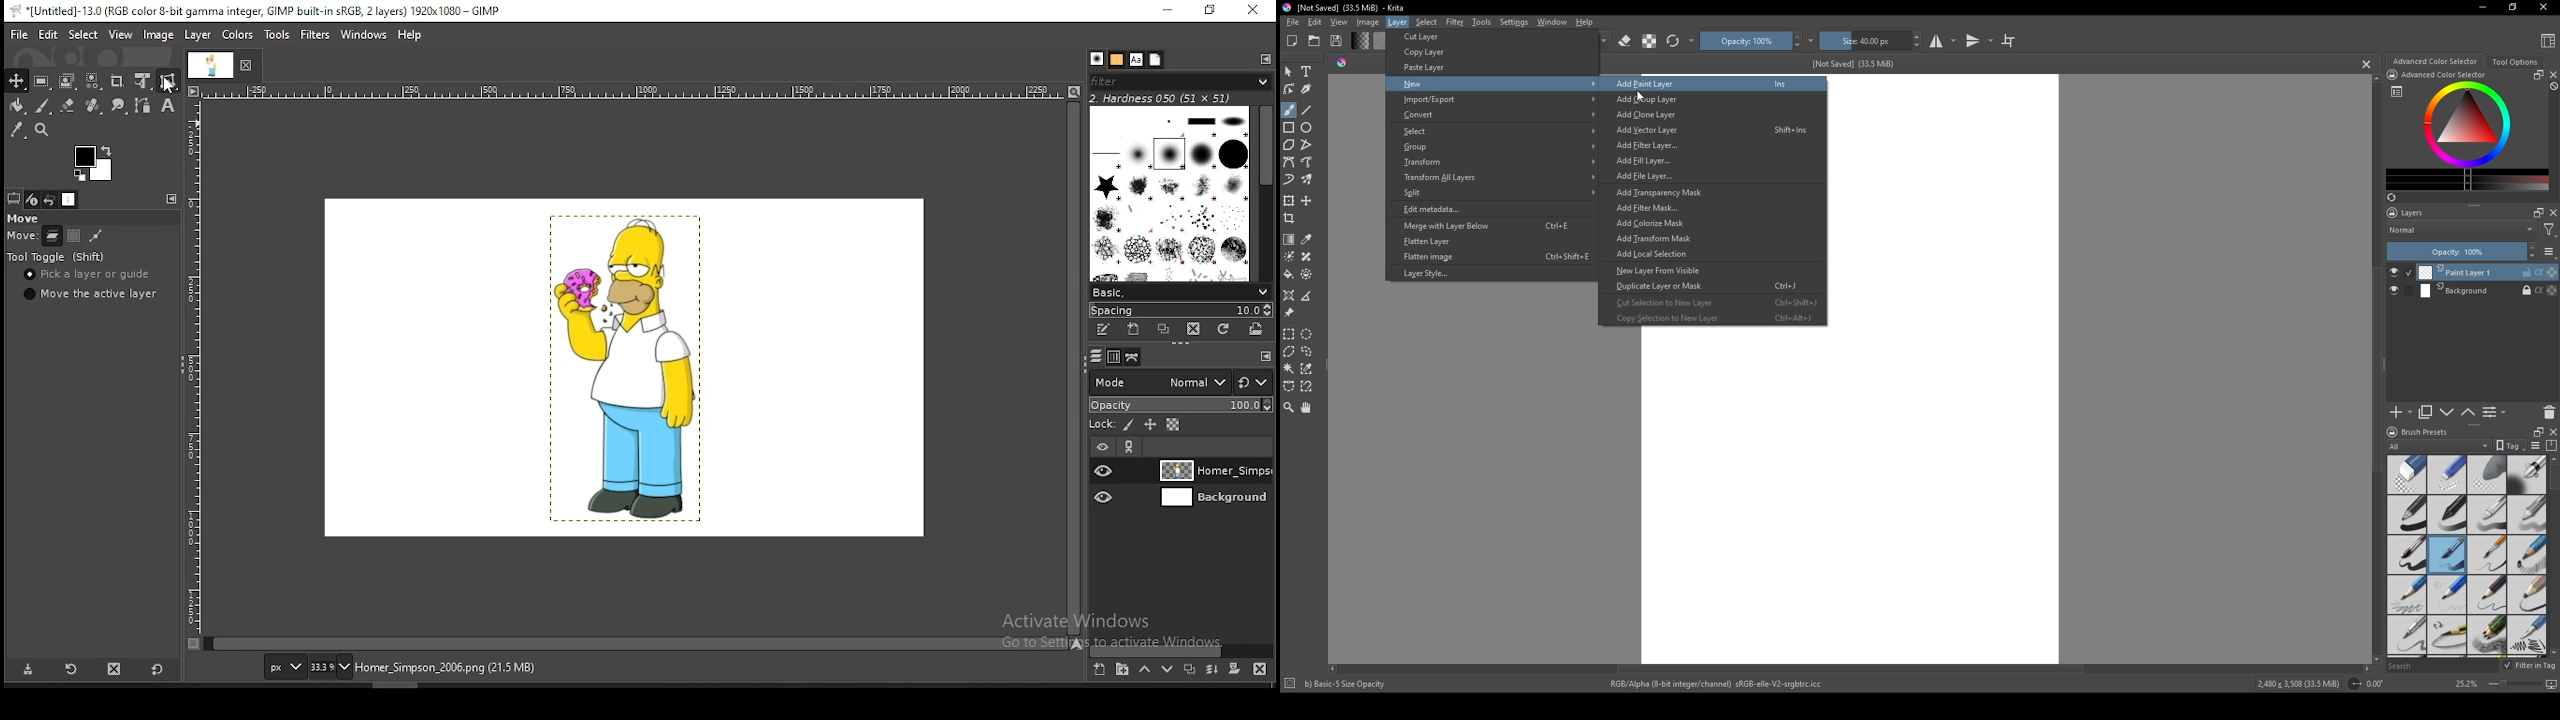 This screenshot has height=728, width=2576. I want to click on transform, so click(1289, 200).